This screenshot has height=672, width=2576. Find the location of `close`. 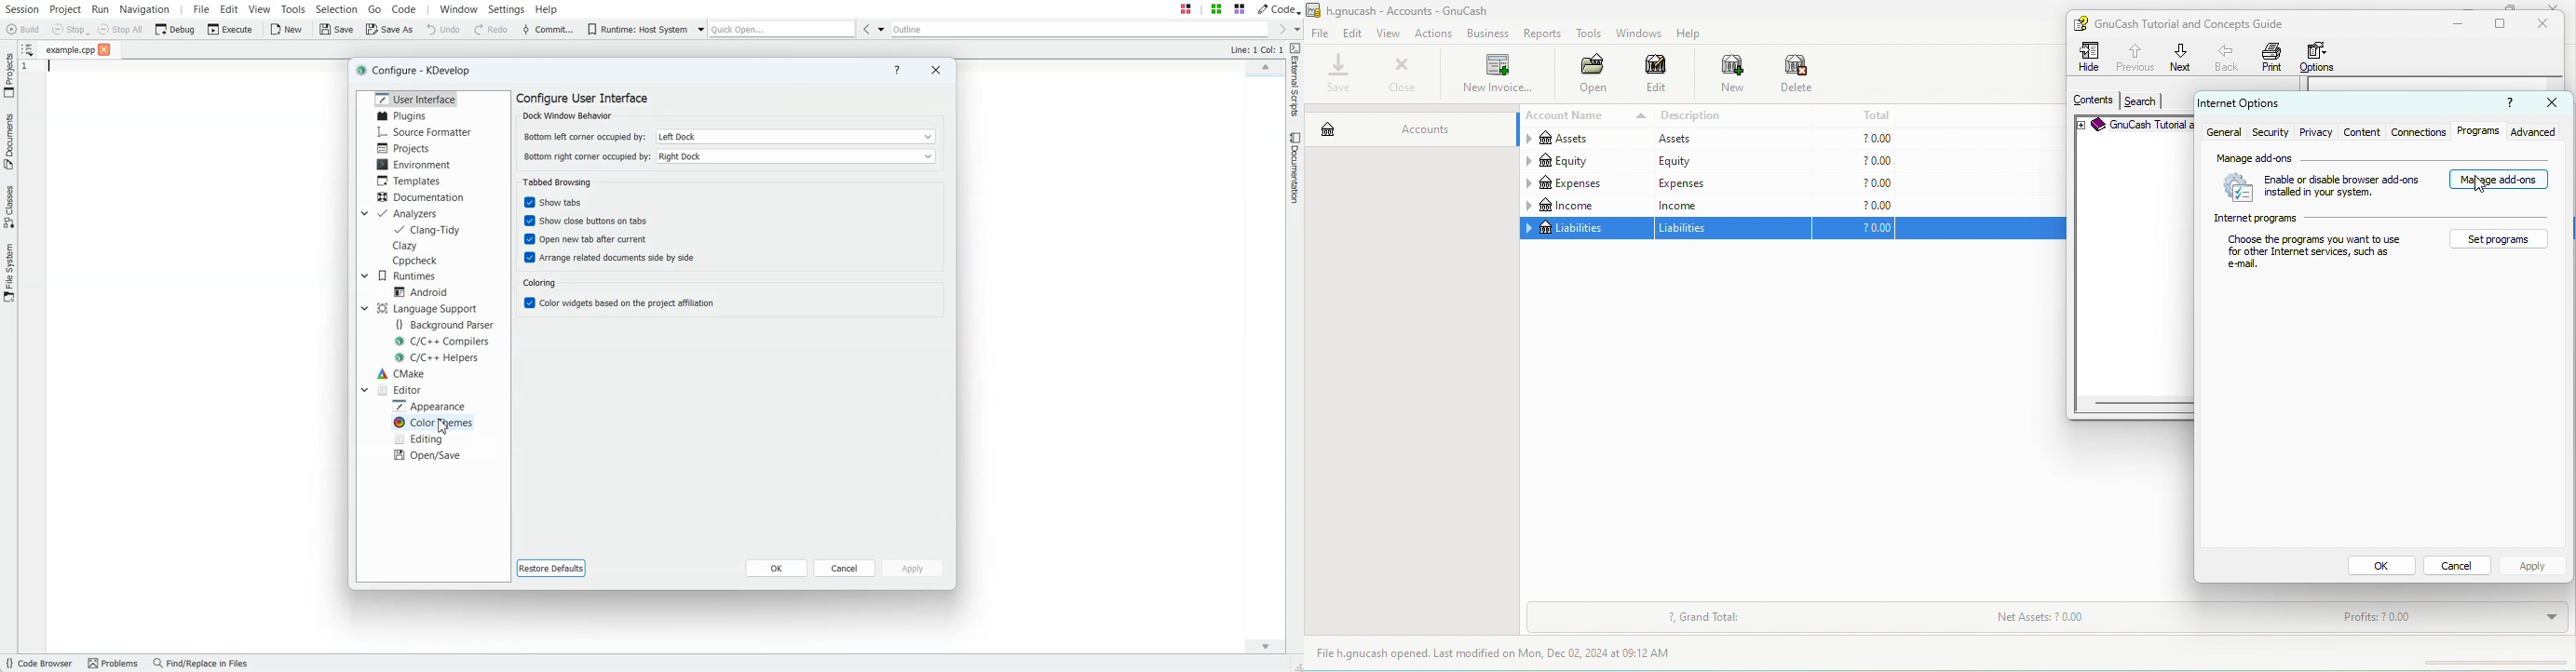

close is located at coordinates (2558, 6).